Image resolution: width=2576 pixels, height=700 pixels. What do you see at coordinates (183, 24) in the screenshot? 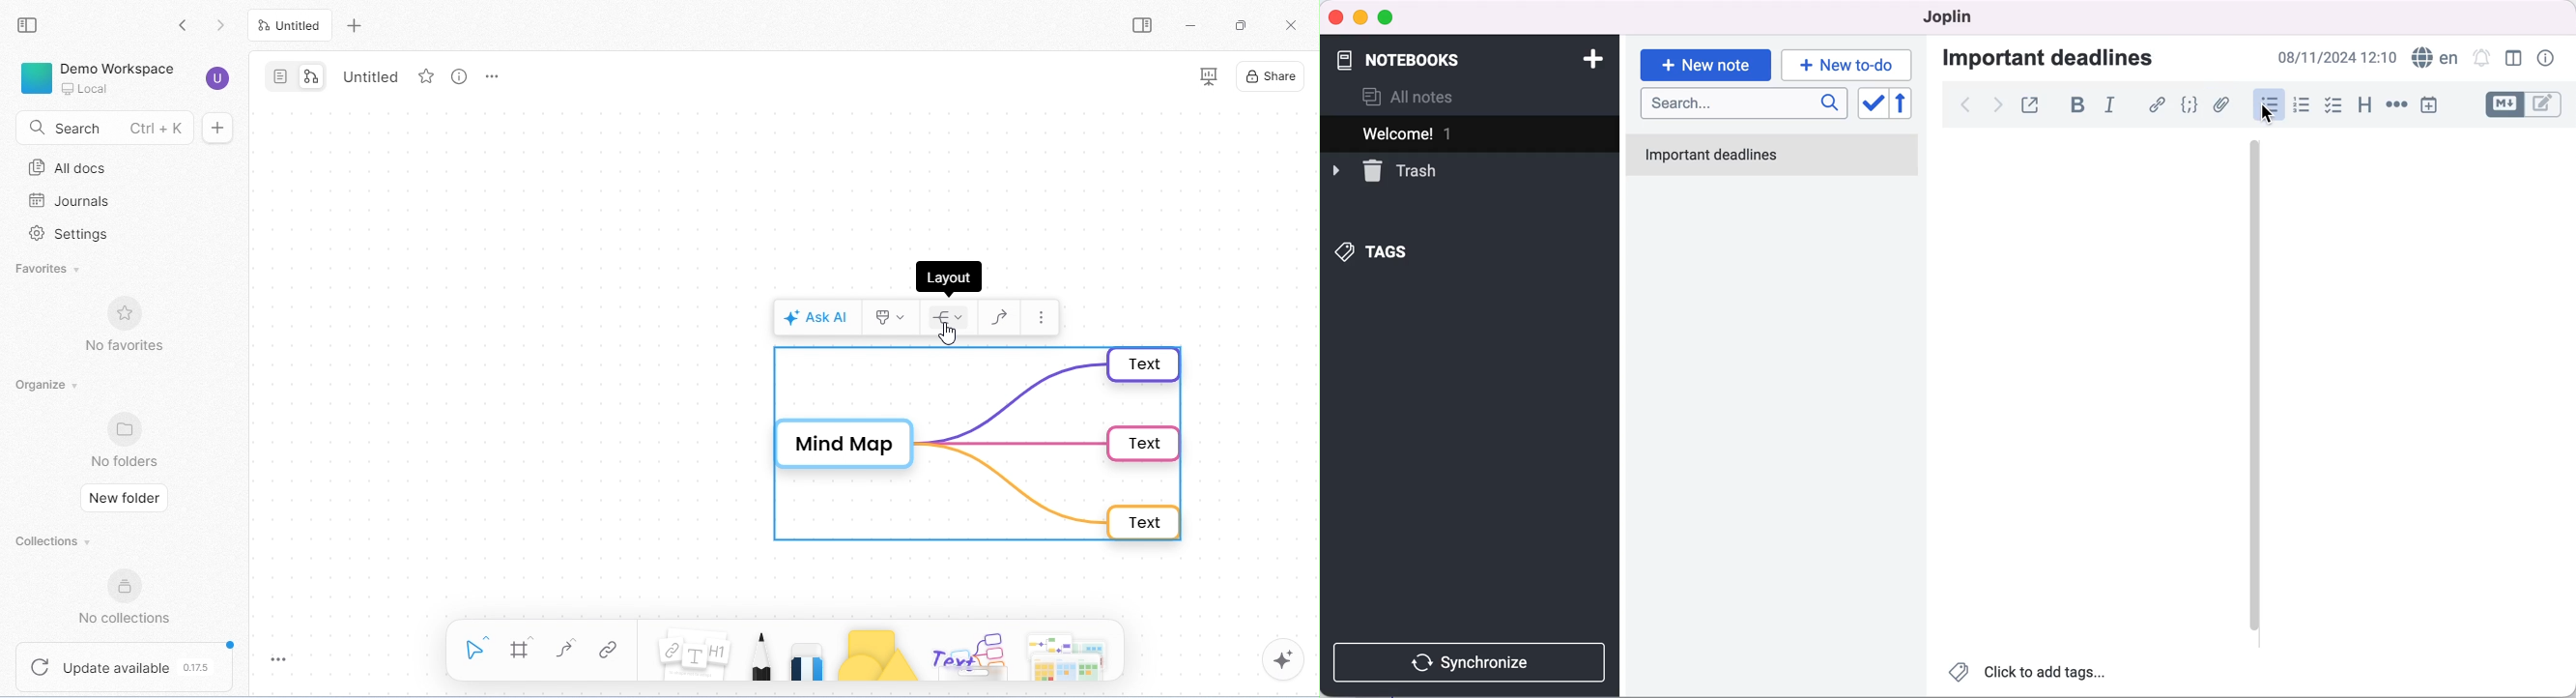
I see `go back` at bounding box center [183, 24].